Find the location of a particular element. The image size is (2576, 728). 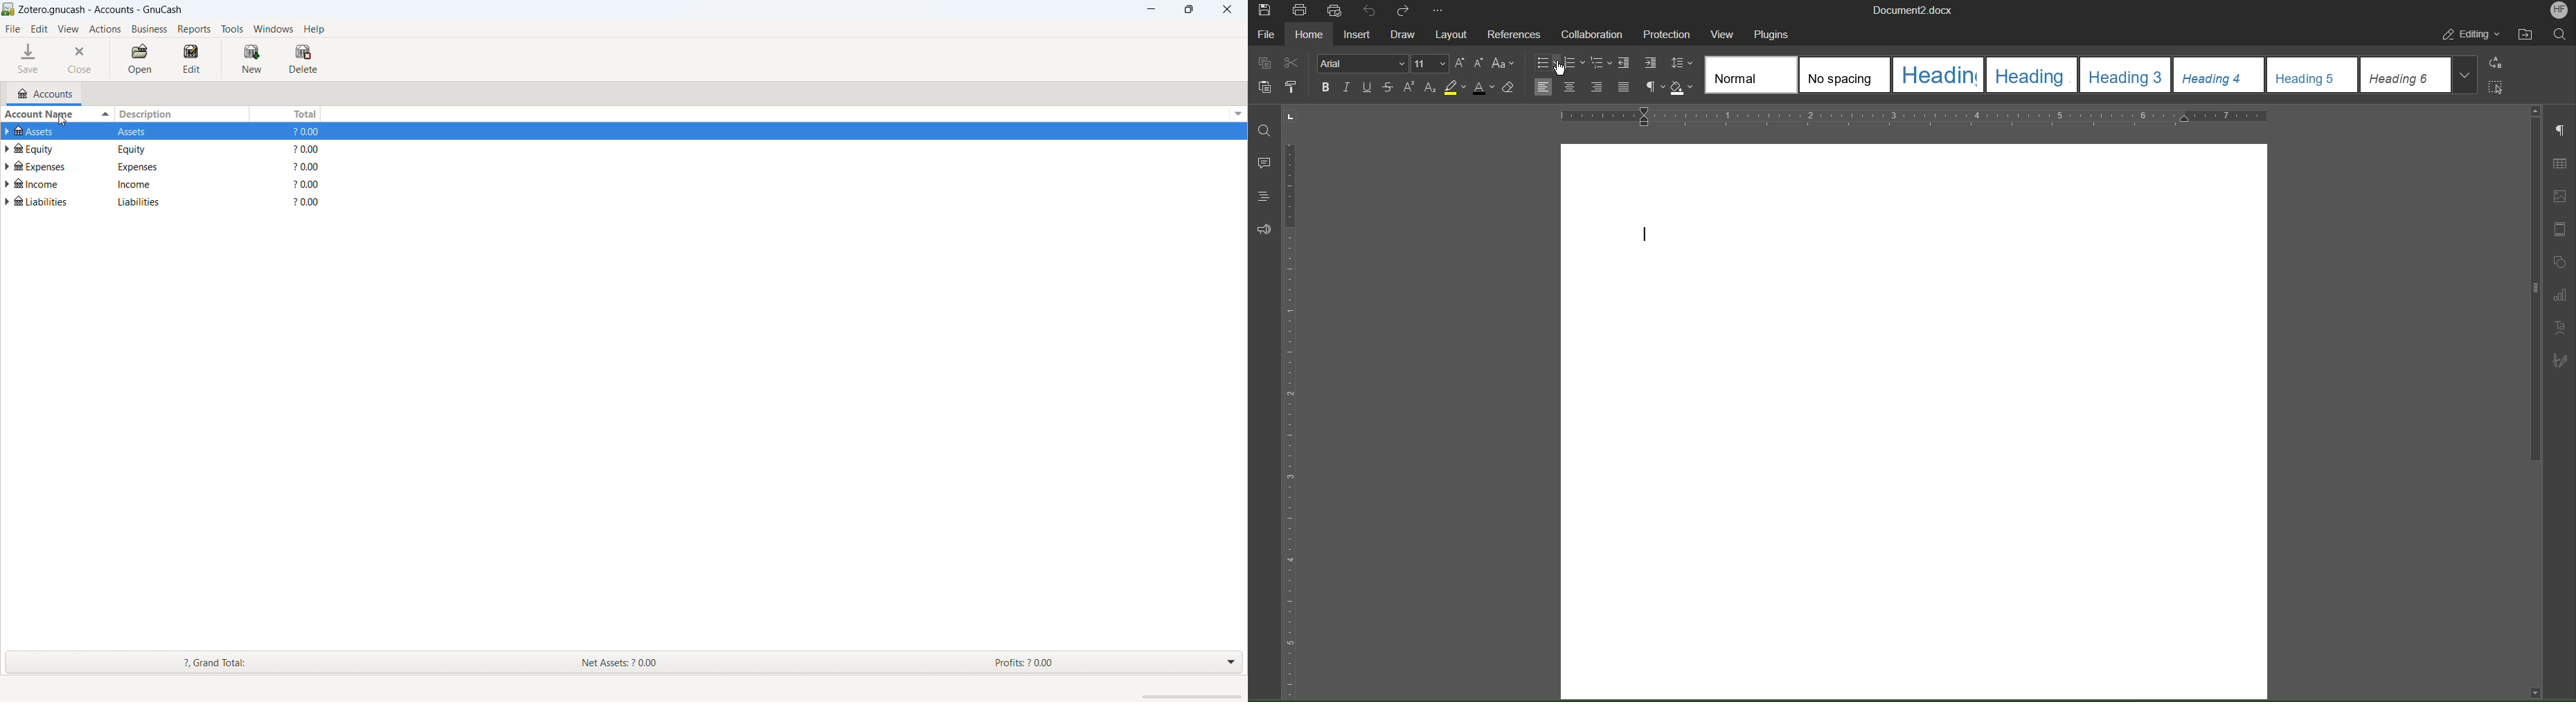

Draw is located at coordinates (1404, 35).